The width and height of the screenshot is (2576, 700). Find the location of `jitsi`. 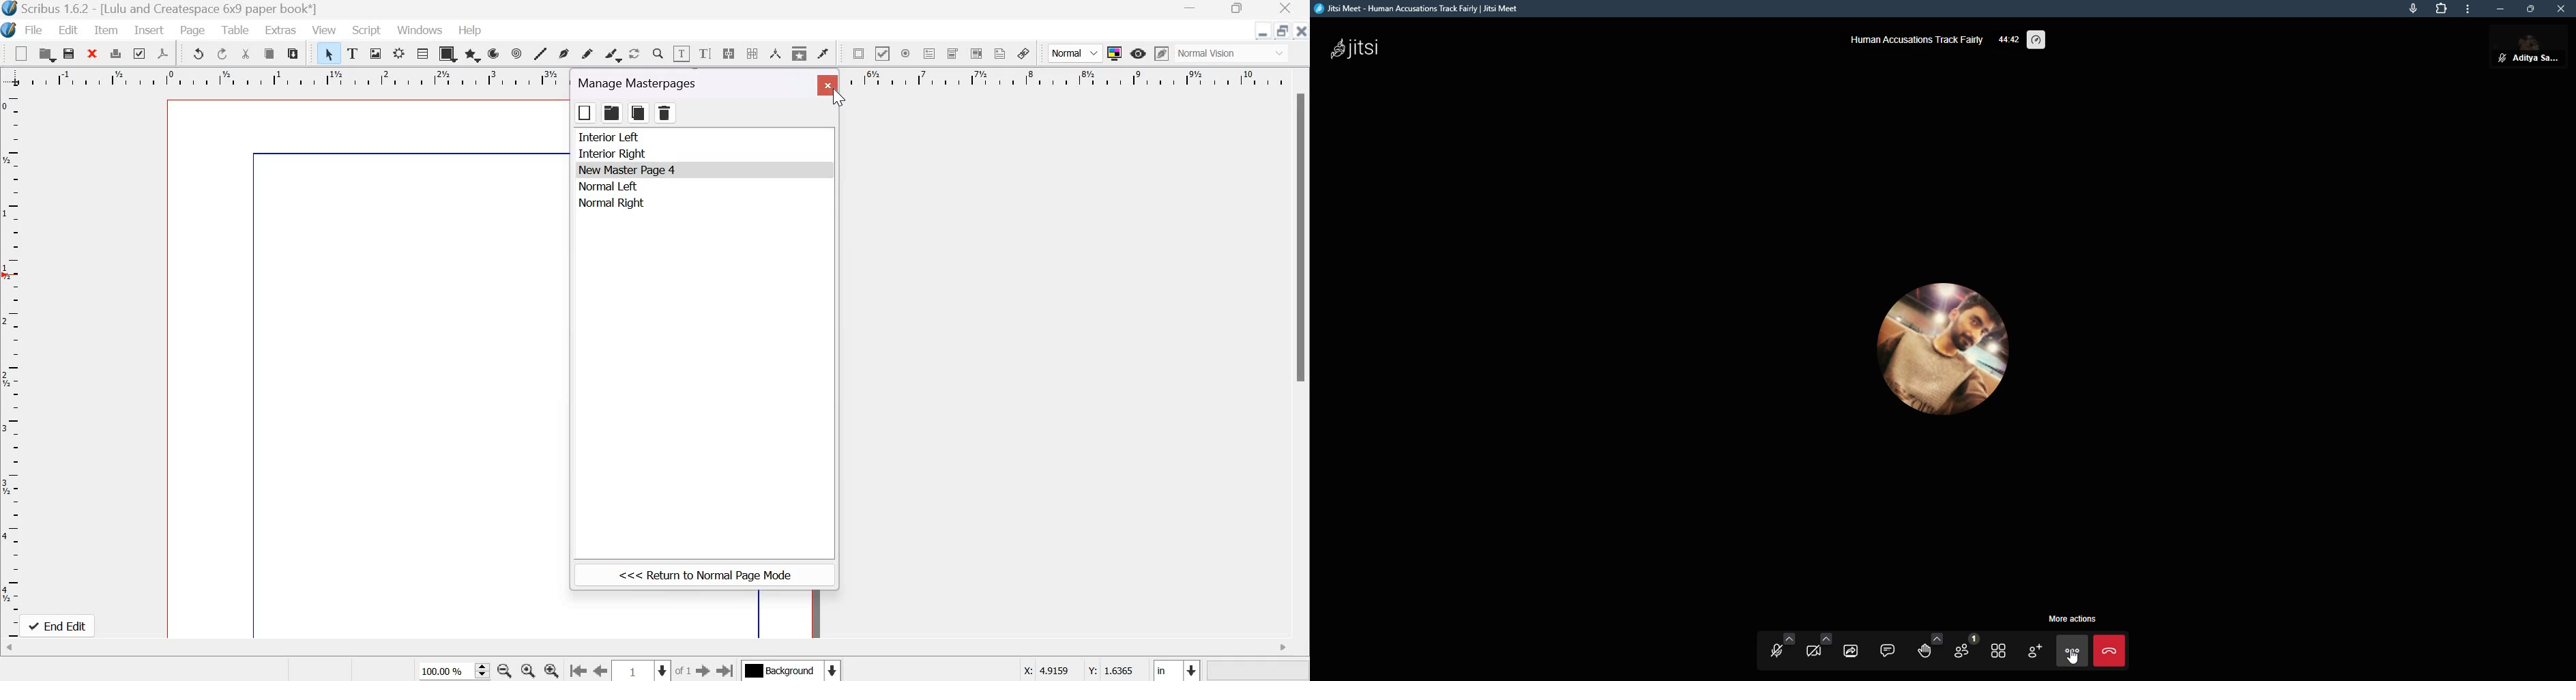

jitsi is located at coordinates (1358, 49).